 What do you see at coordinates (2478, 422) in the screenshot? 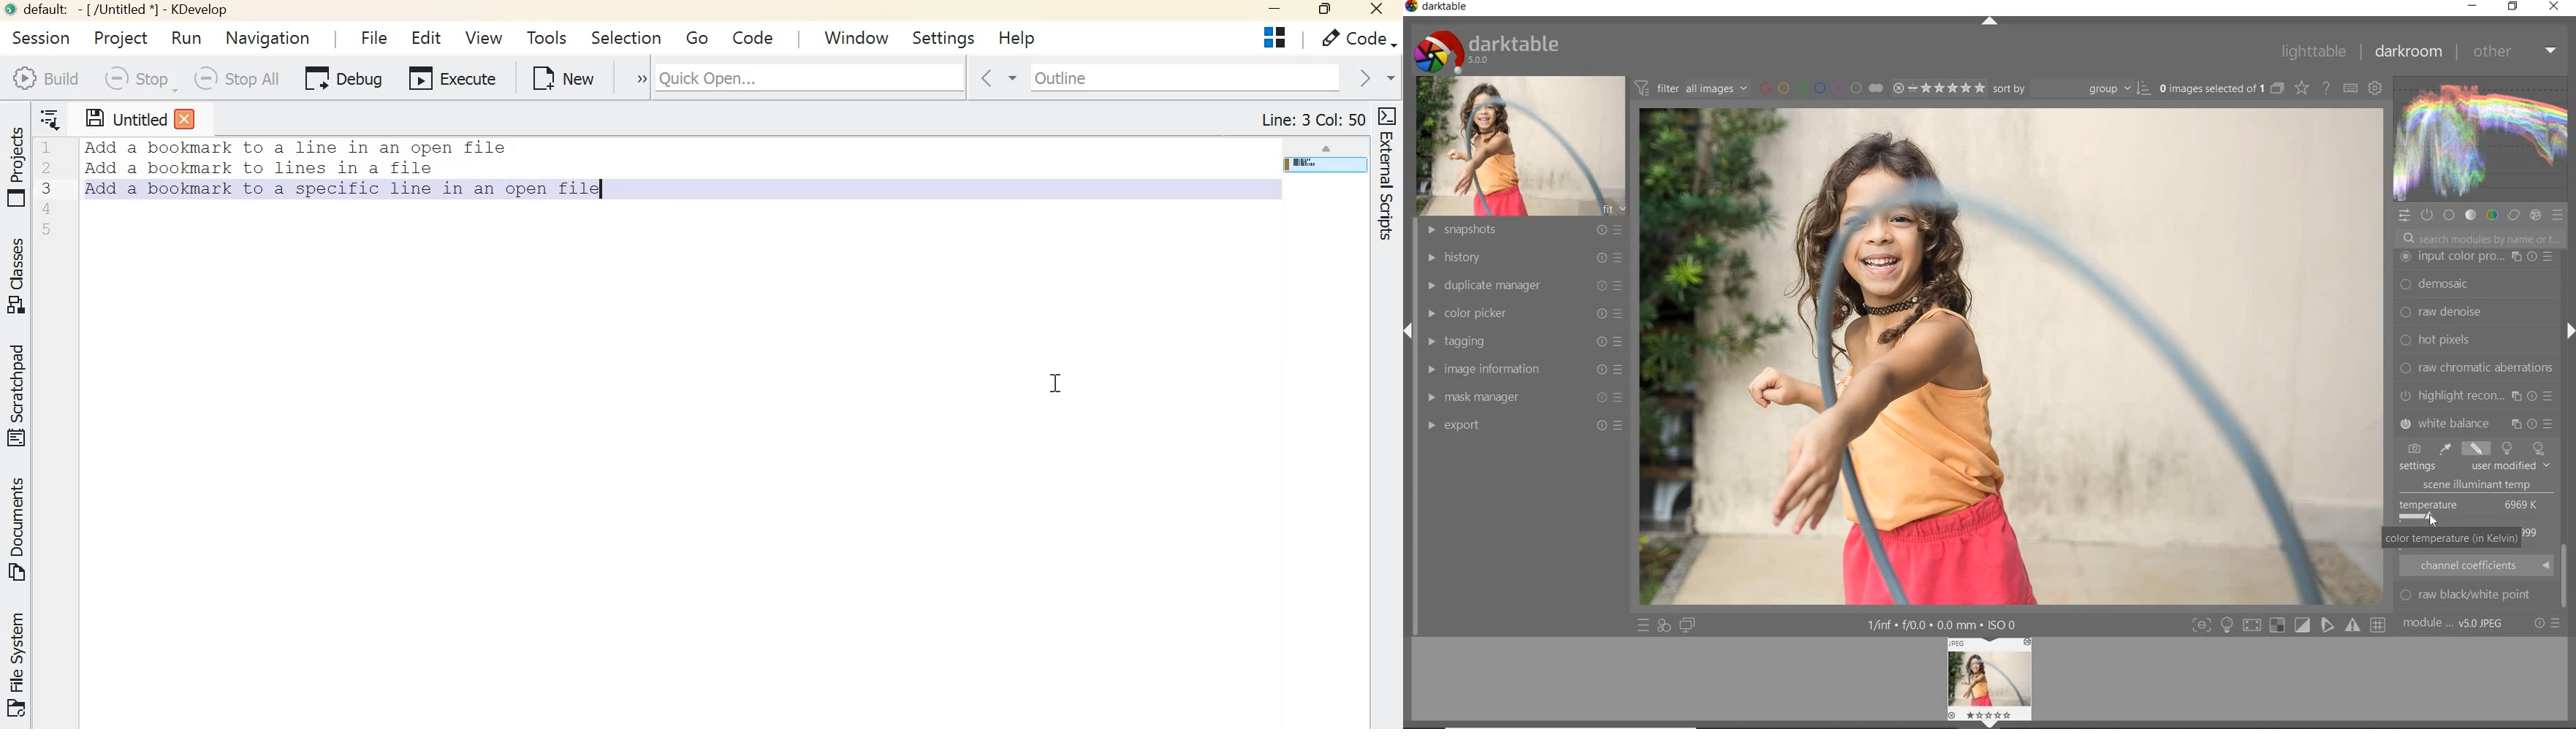
I see `split toning` at bounding box center [2478, 422].